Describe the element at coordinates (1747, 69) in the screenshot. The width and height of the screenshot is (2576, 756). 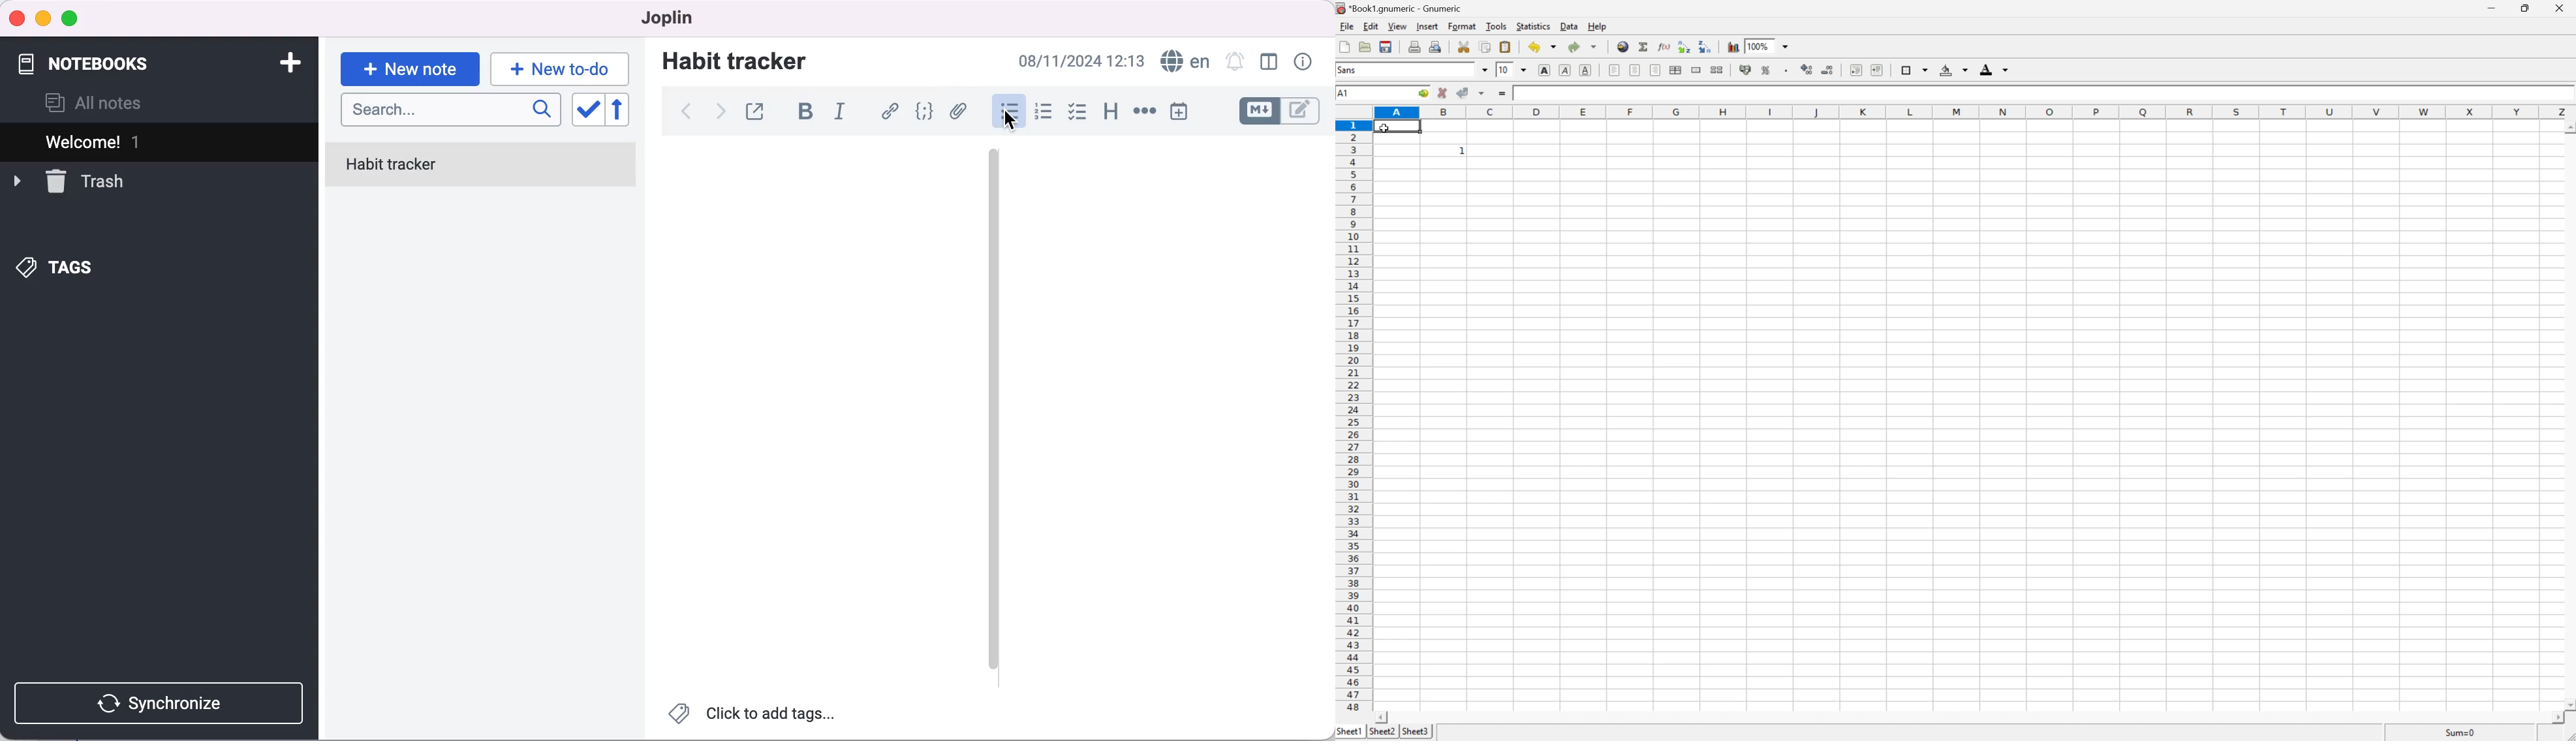
I see `format selection as accounting` at that location.